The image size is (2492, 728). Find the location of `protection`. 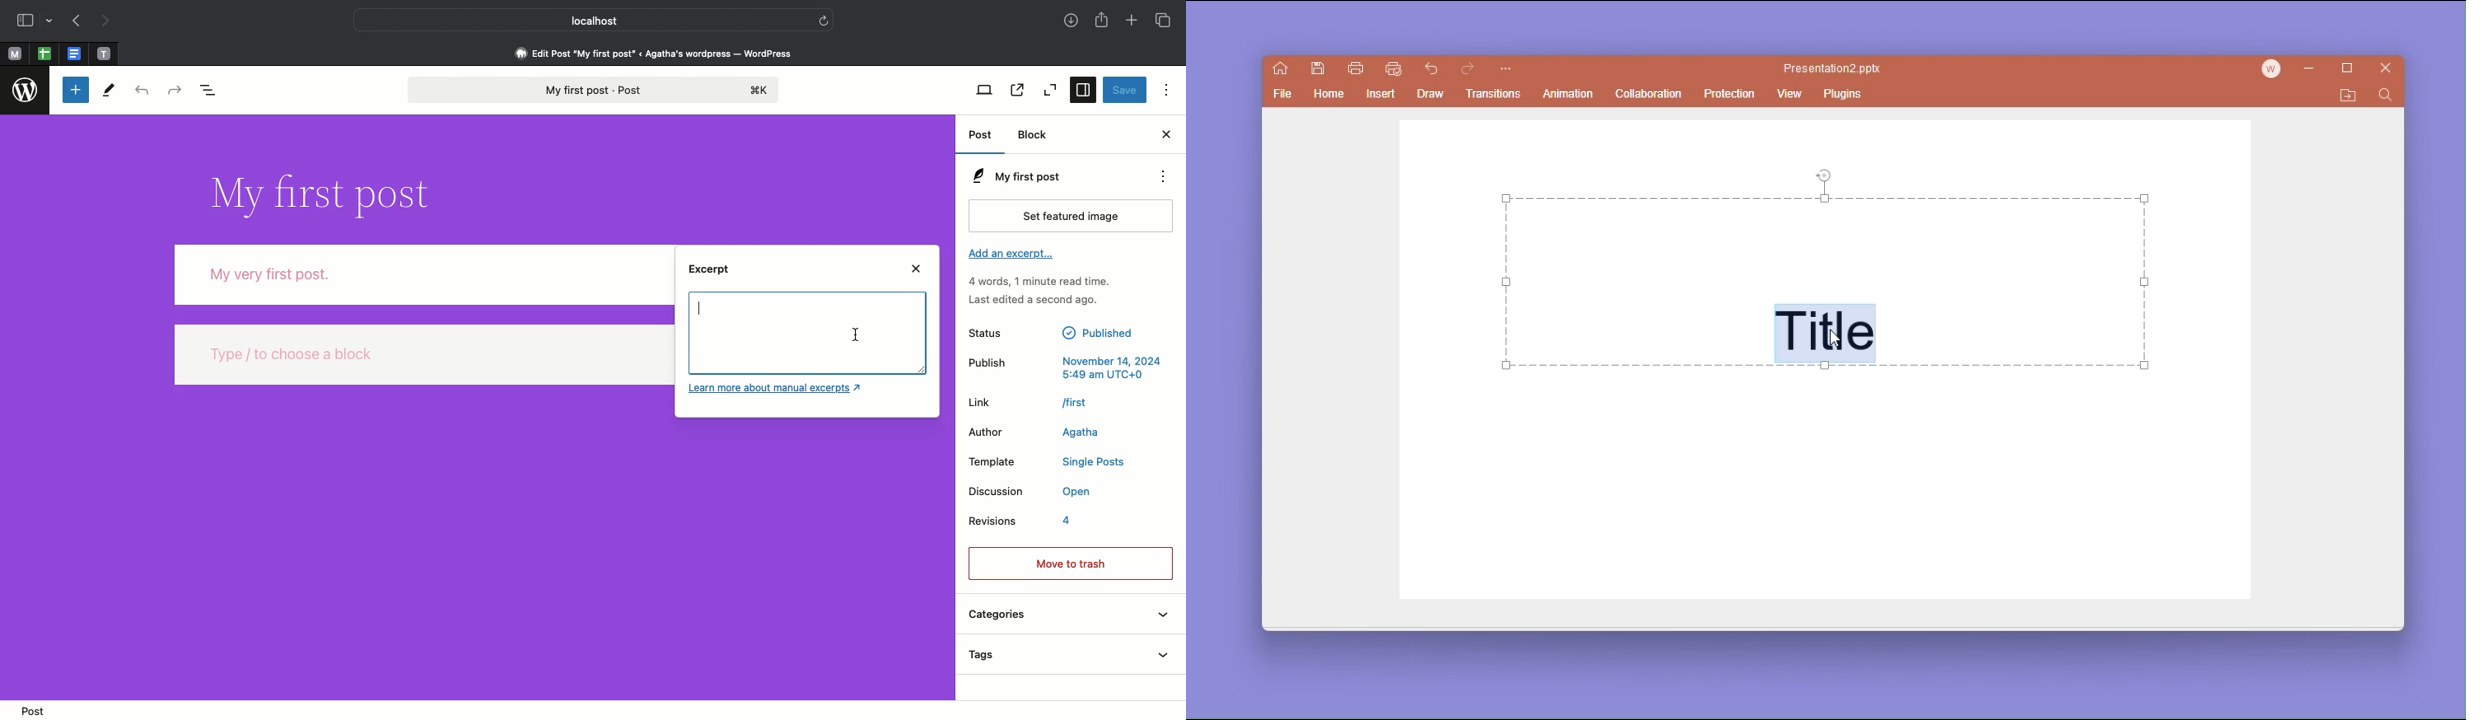

protection is located at coordinates (1730, 93).